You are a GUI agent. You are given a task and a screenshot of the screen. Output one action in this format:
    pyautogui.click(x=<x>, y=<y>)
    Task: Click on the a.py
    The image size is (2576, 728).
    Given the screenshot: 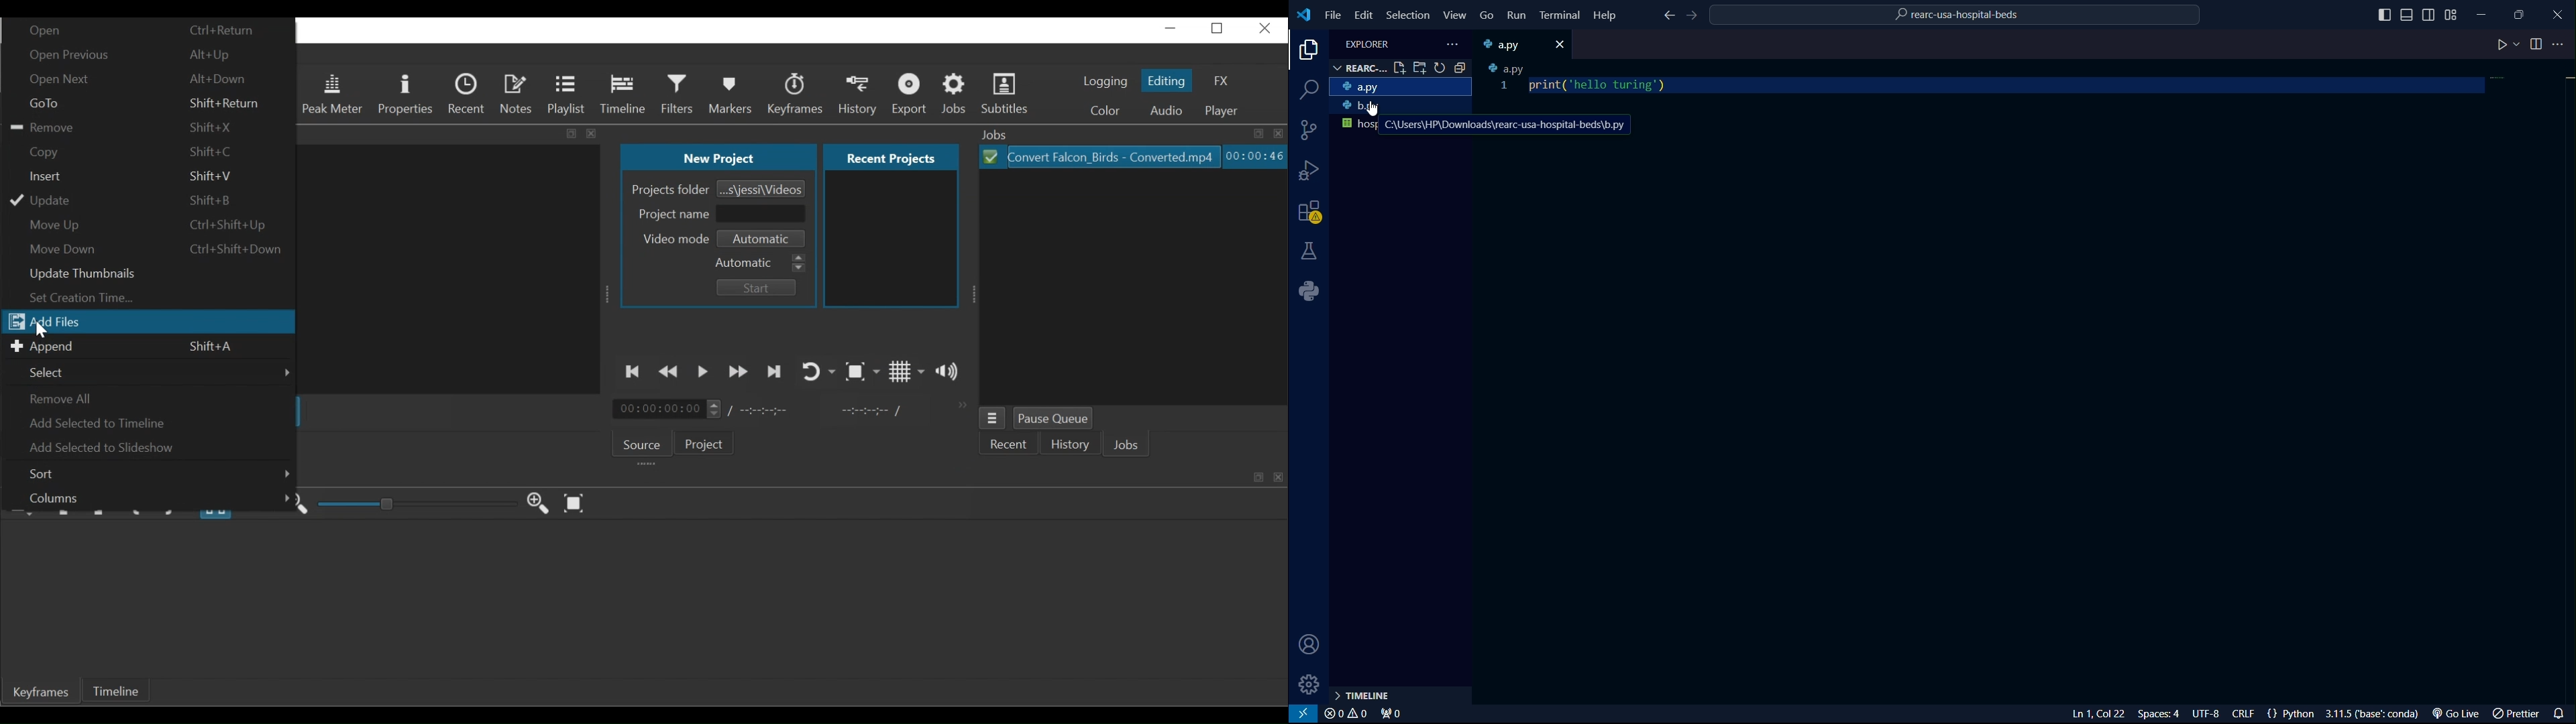 What is the action you would take?
    pyautogui.click(x=1400, y=88)
    